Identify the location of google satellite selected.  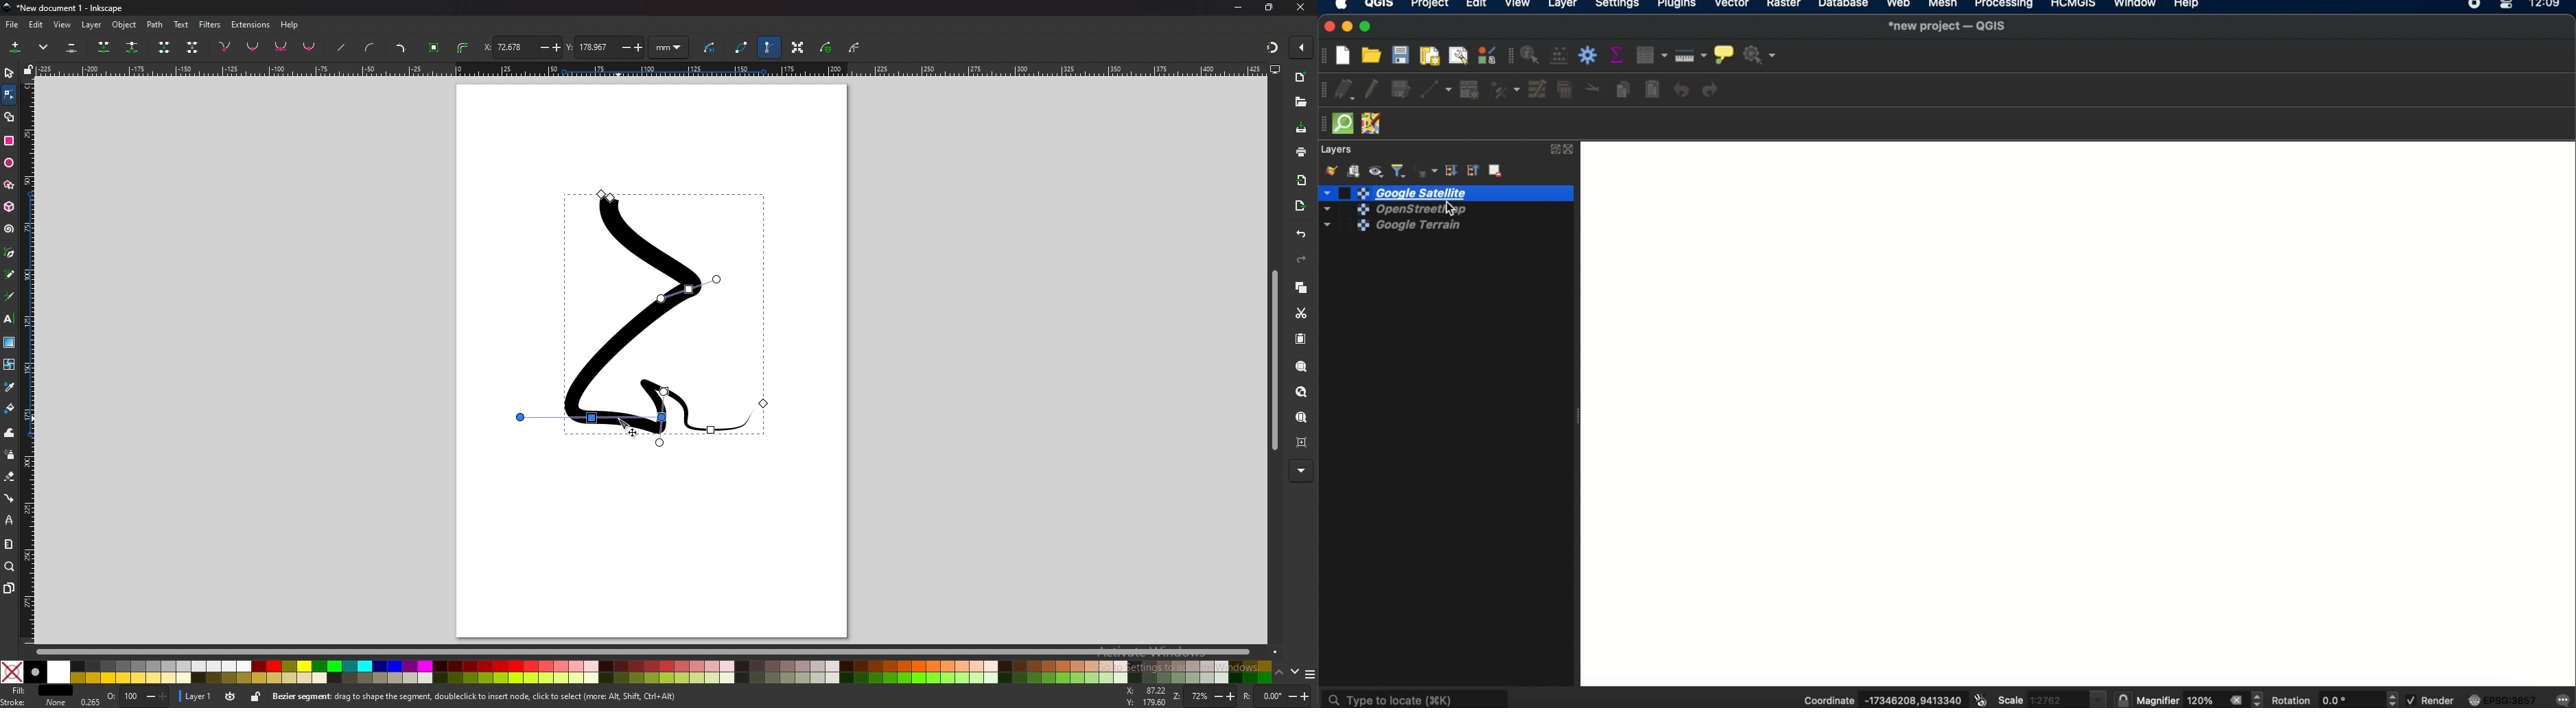
(1445, 193).